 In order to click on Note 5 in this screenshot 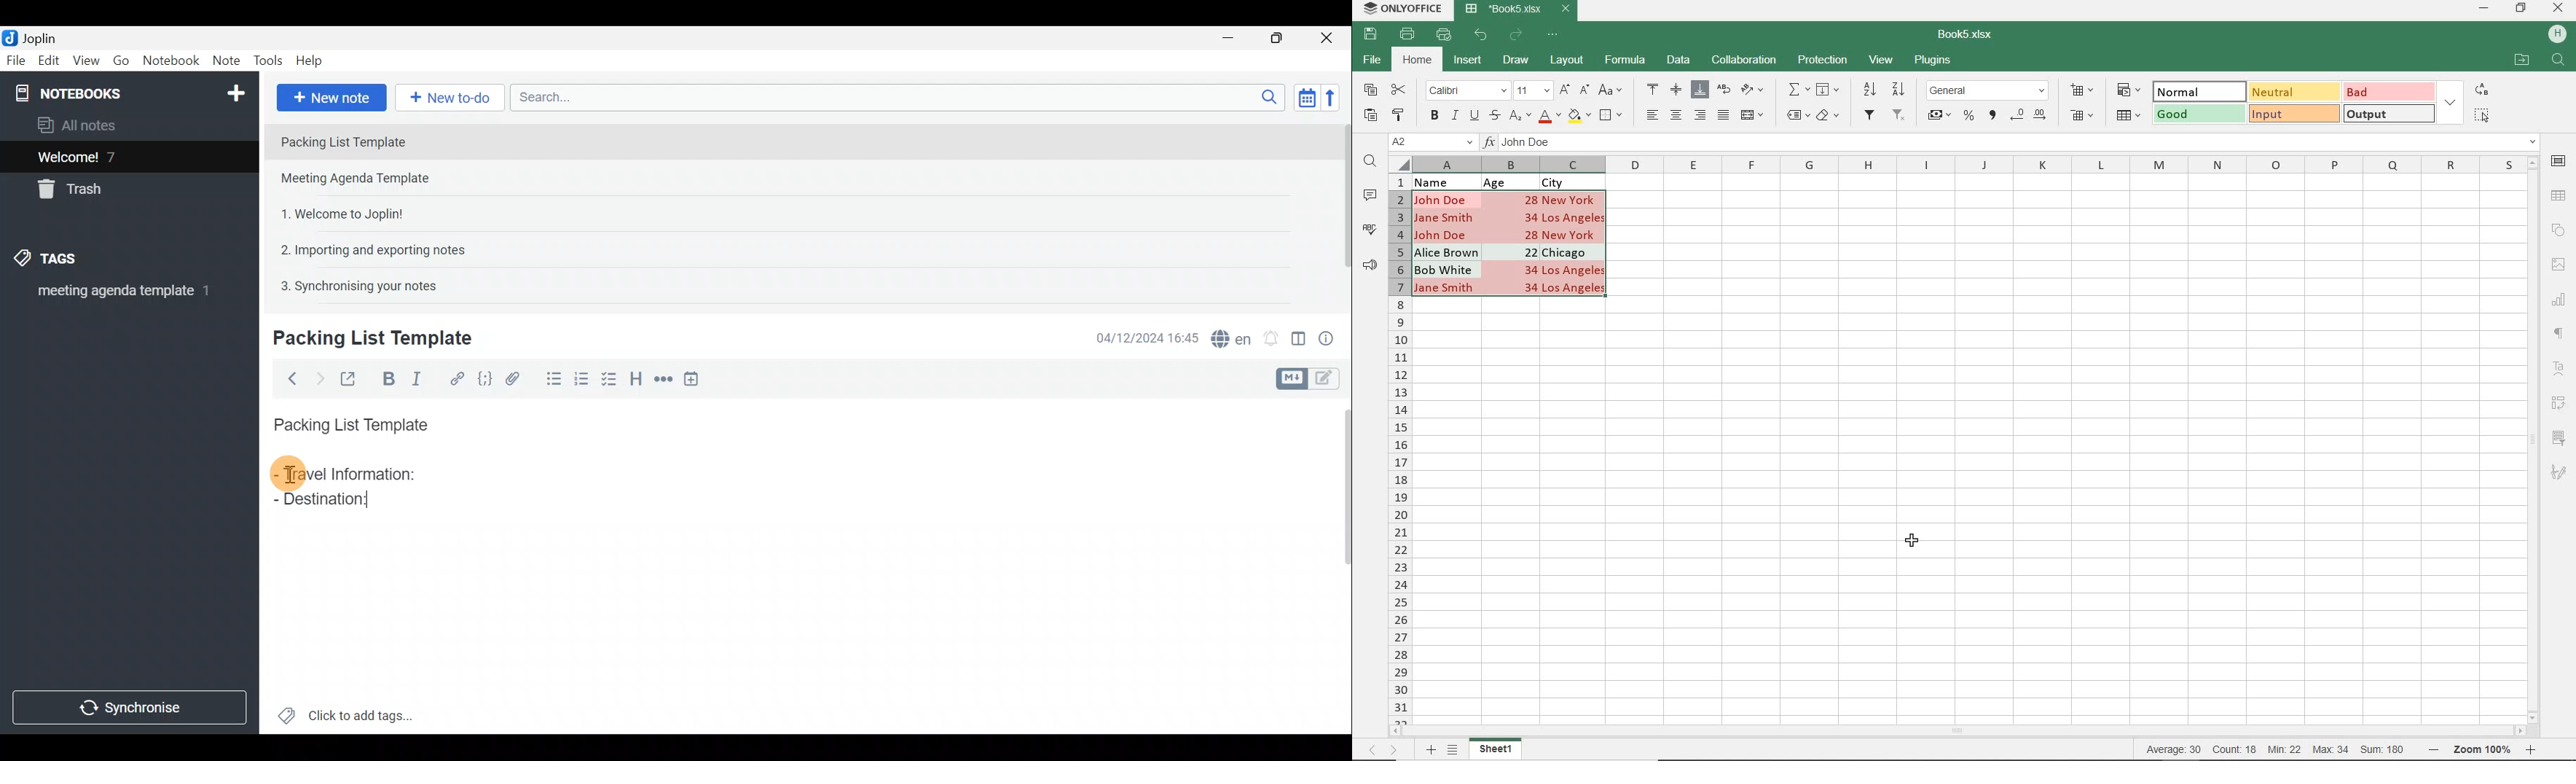, I will do `click(353, 284)`.